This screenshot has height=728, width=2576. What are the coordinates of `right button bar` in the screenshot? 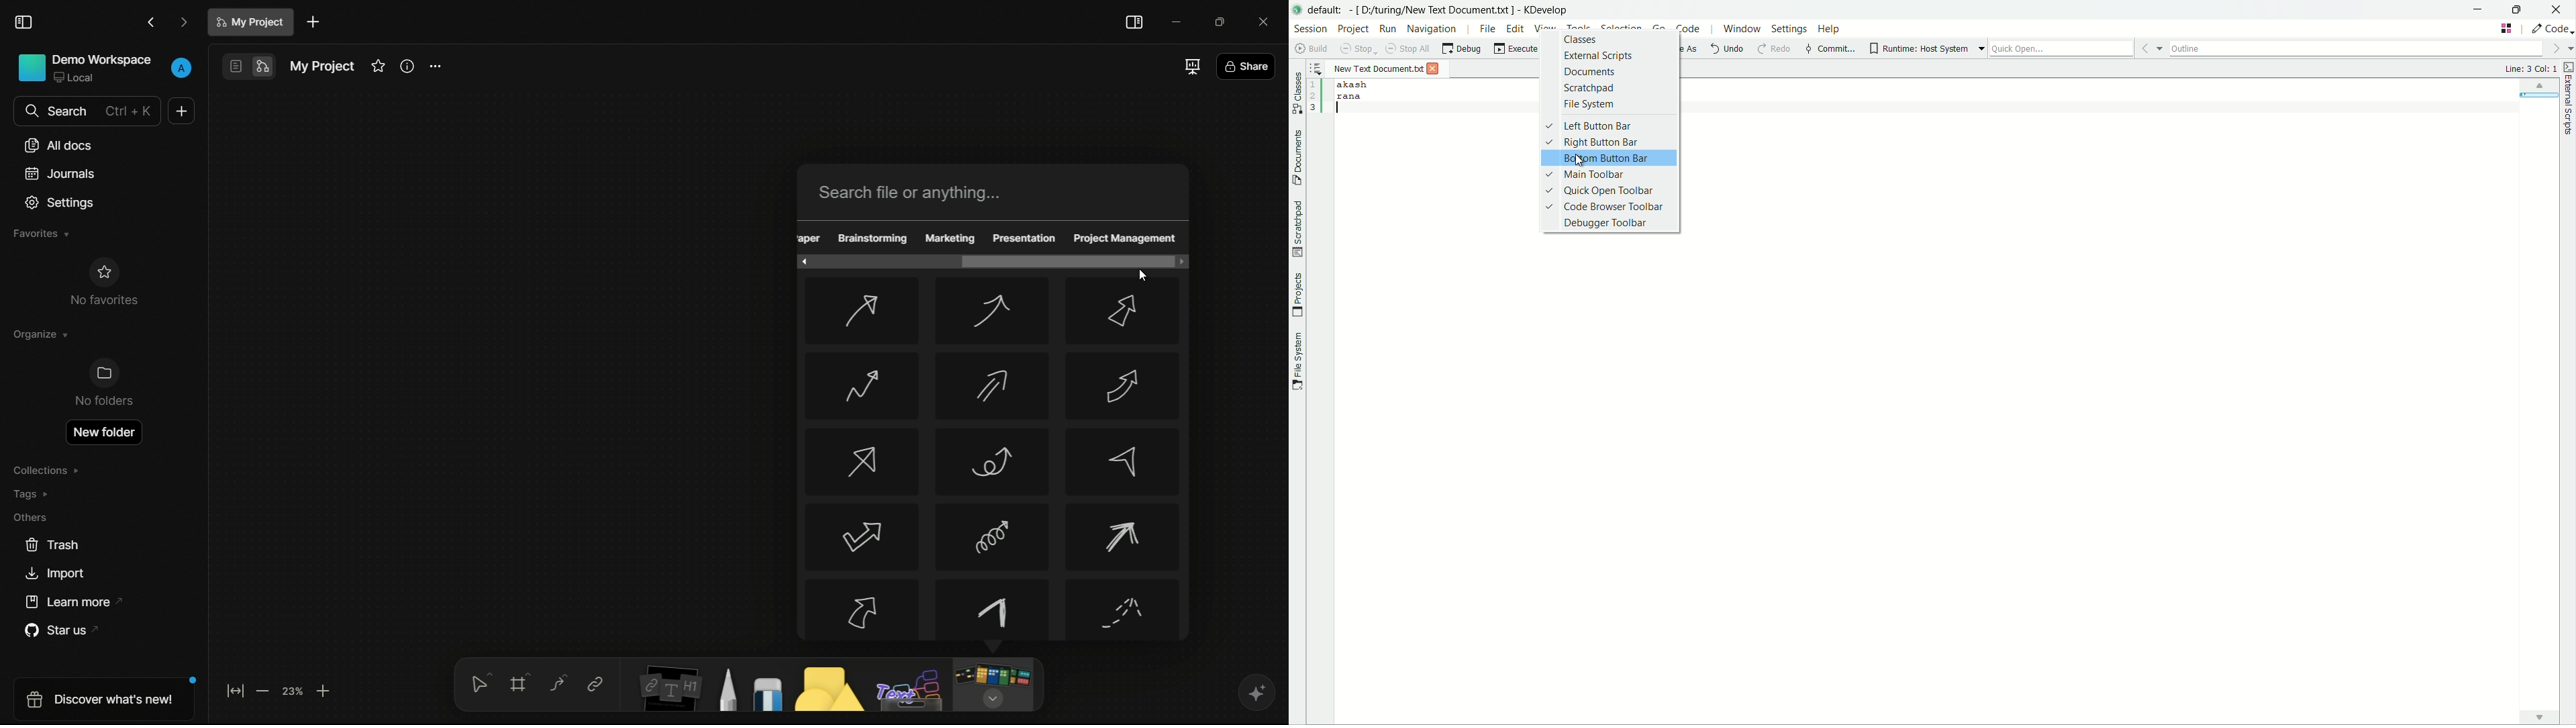 It's located at (1590, 141).